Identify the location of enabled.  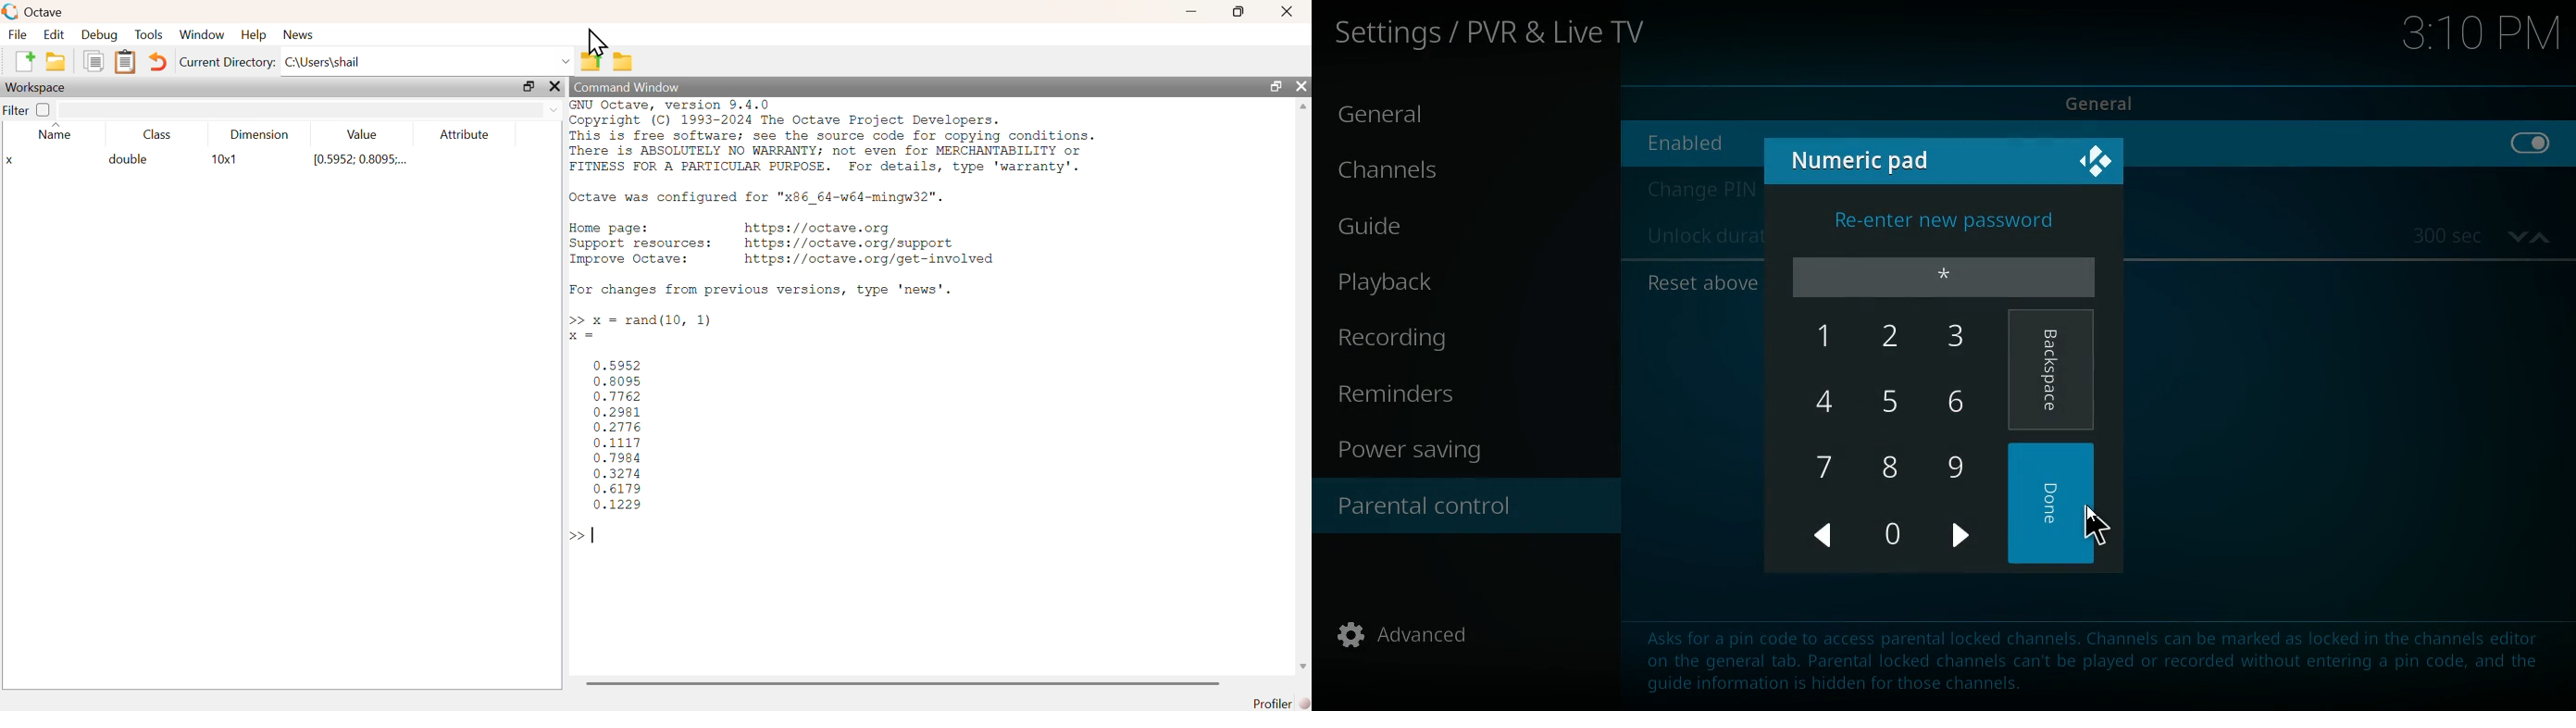
(1699, 142).